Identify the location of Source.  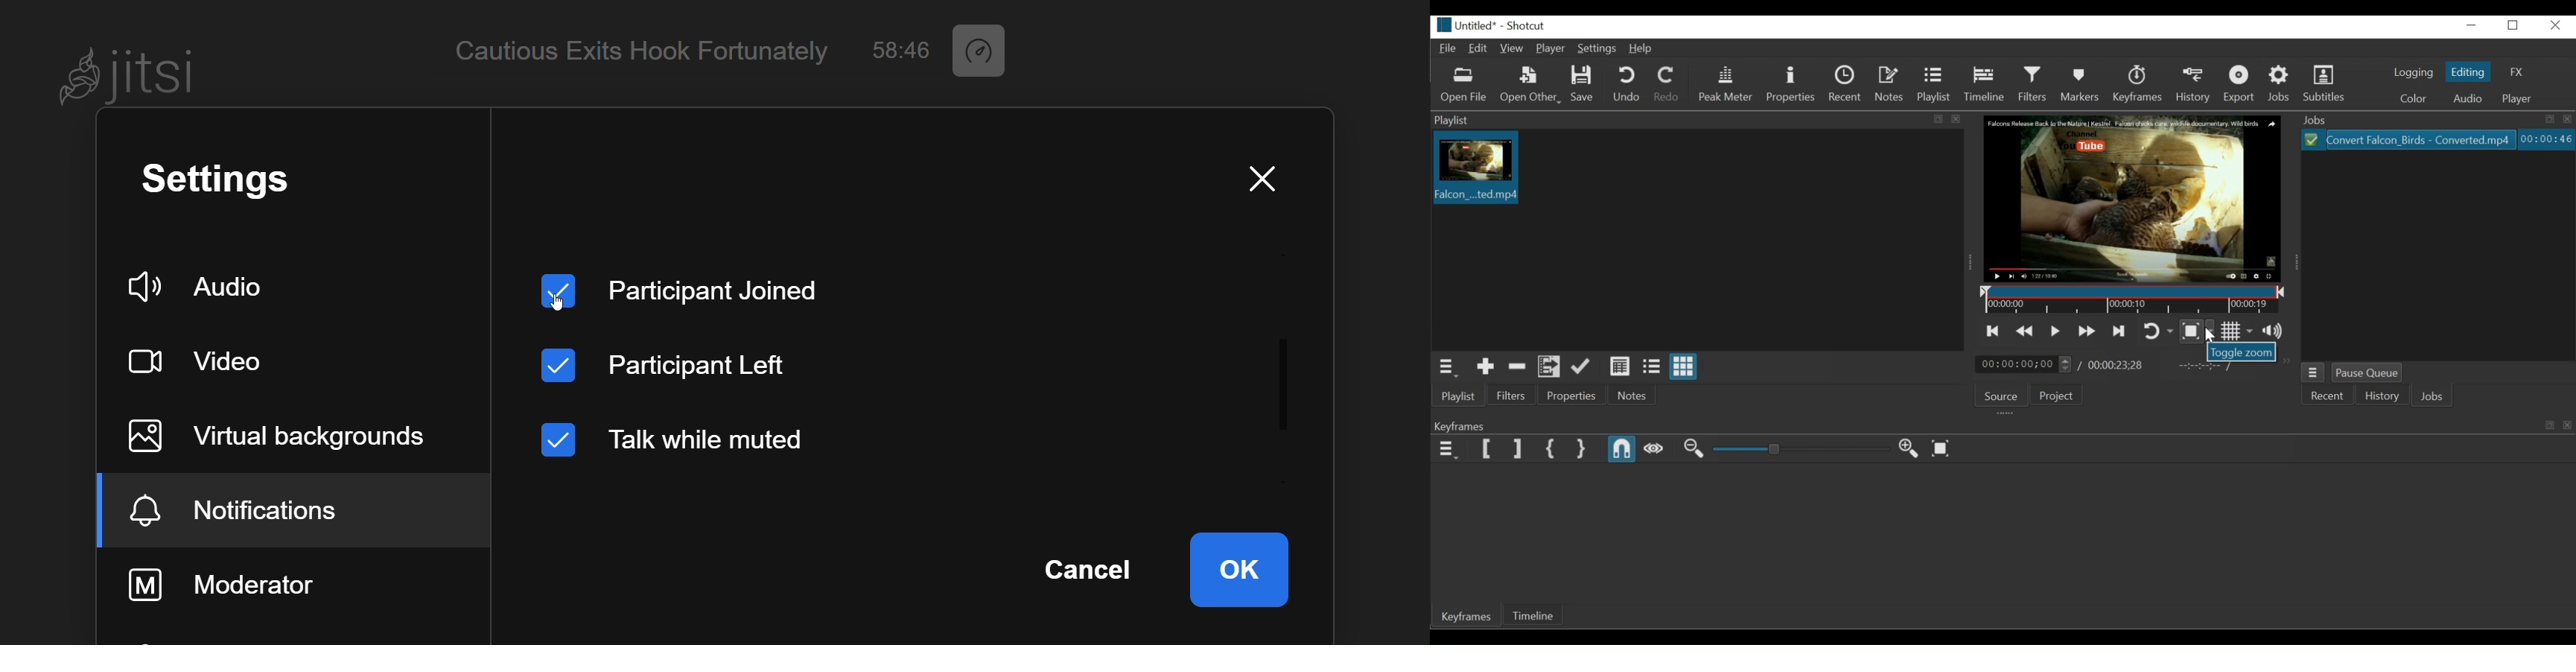
(2001, 396).